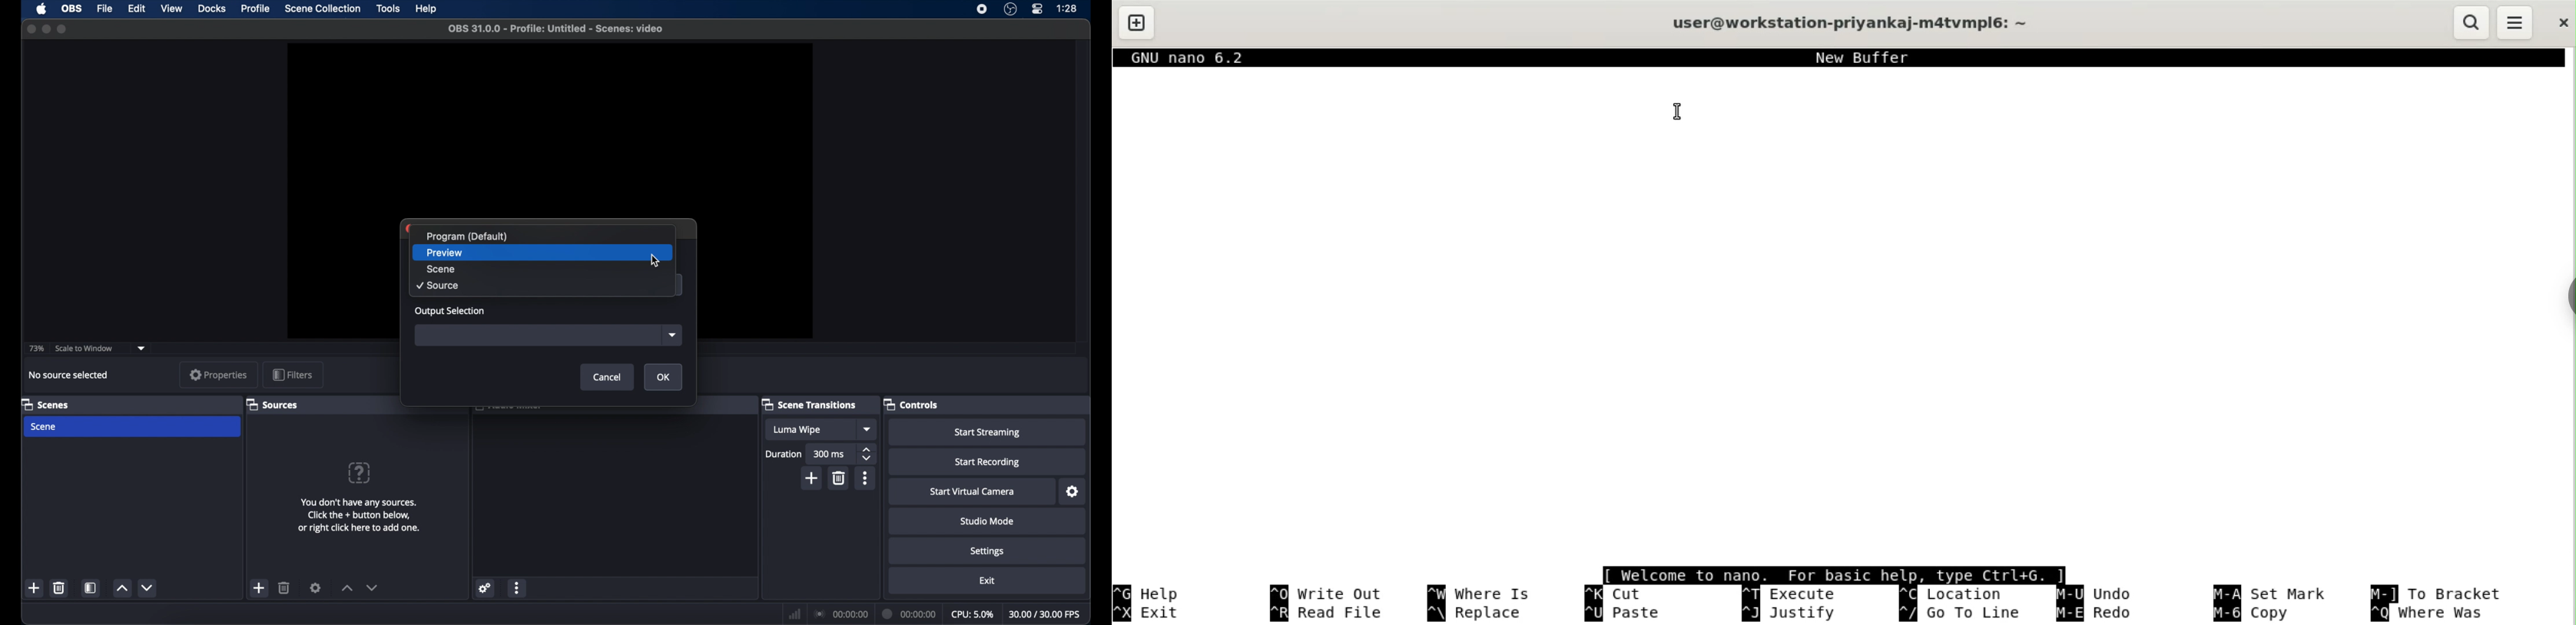  I want to click on durations, so click(783, 454).